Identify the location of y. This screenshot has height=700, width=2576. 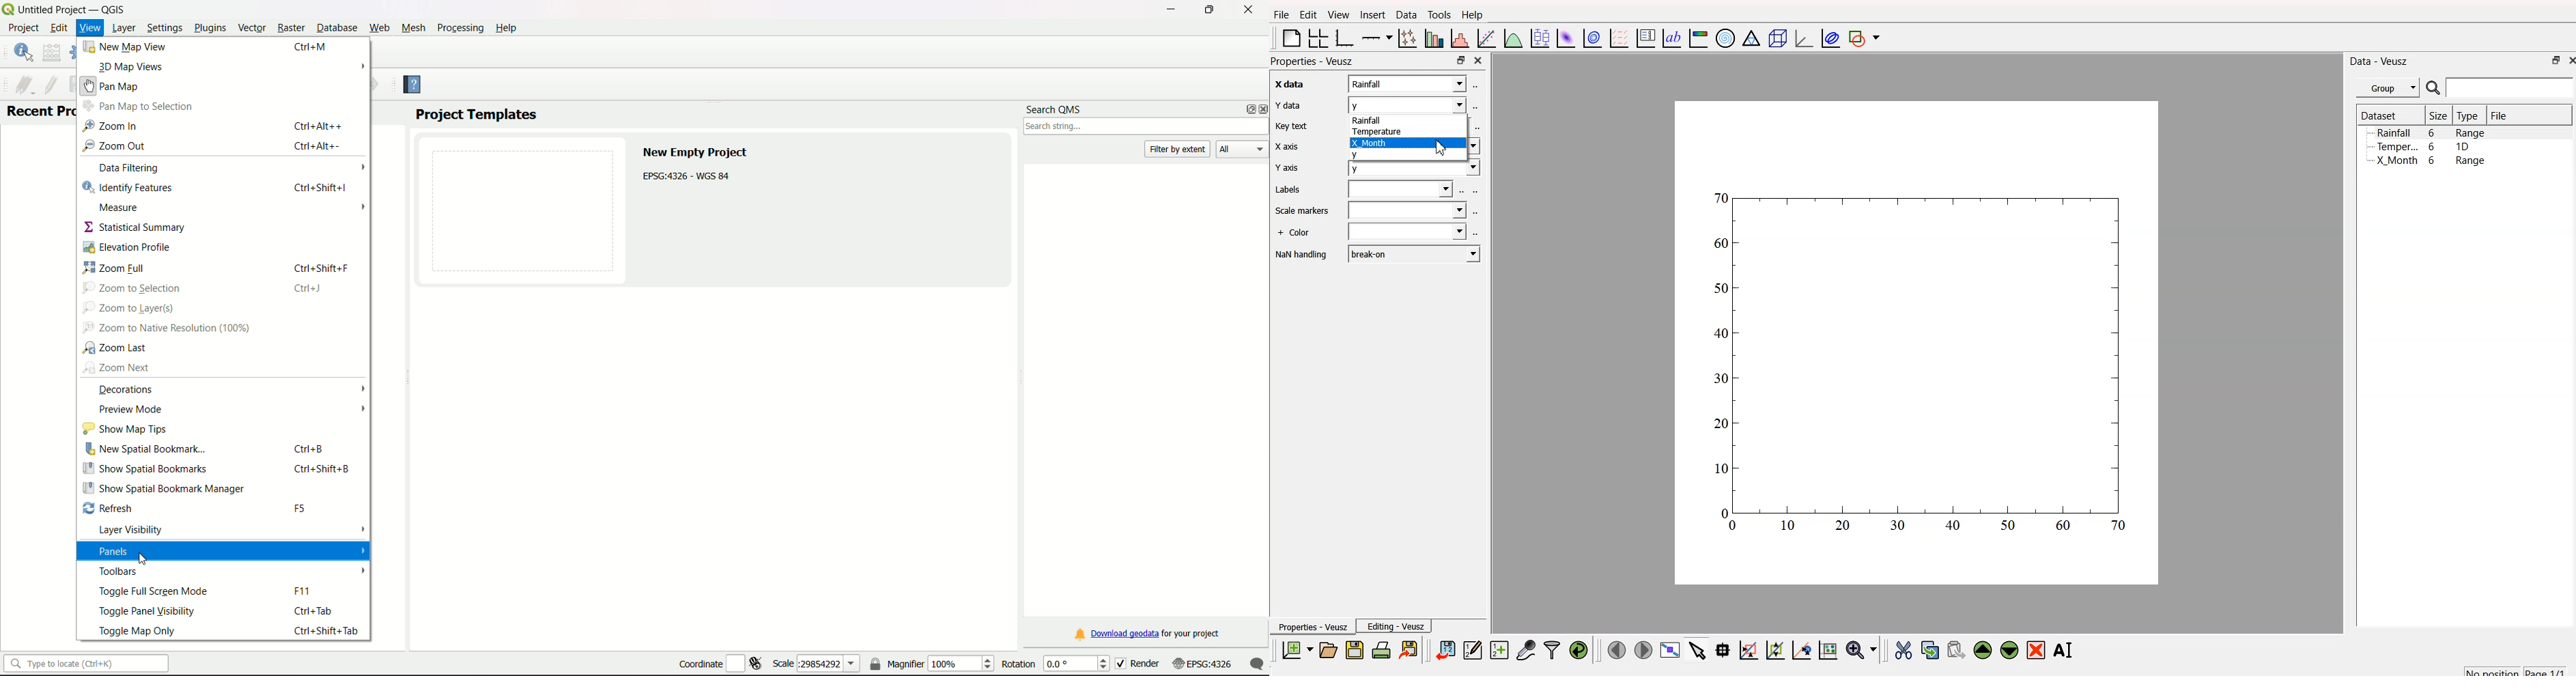
(1412, 169).